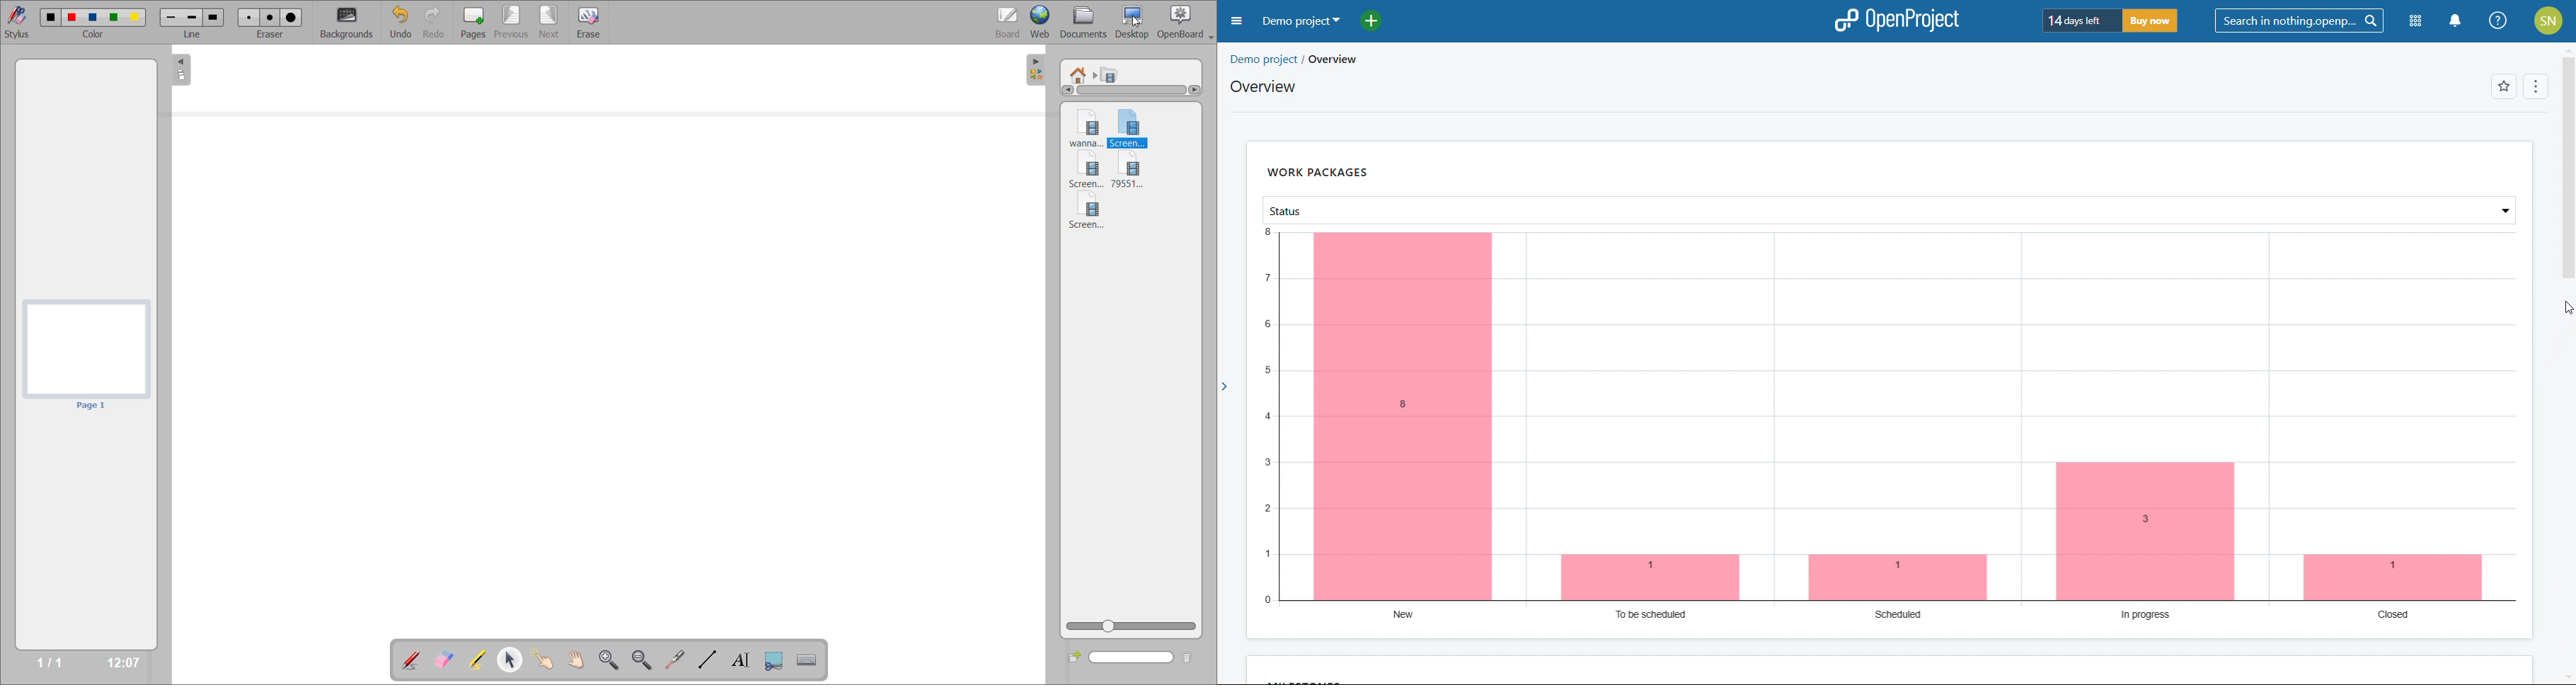 The width and height of the screenshot is (2576, 700). Describe the element at coordinates (1890, 424) in the screenshot. I see `chart` at that location.